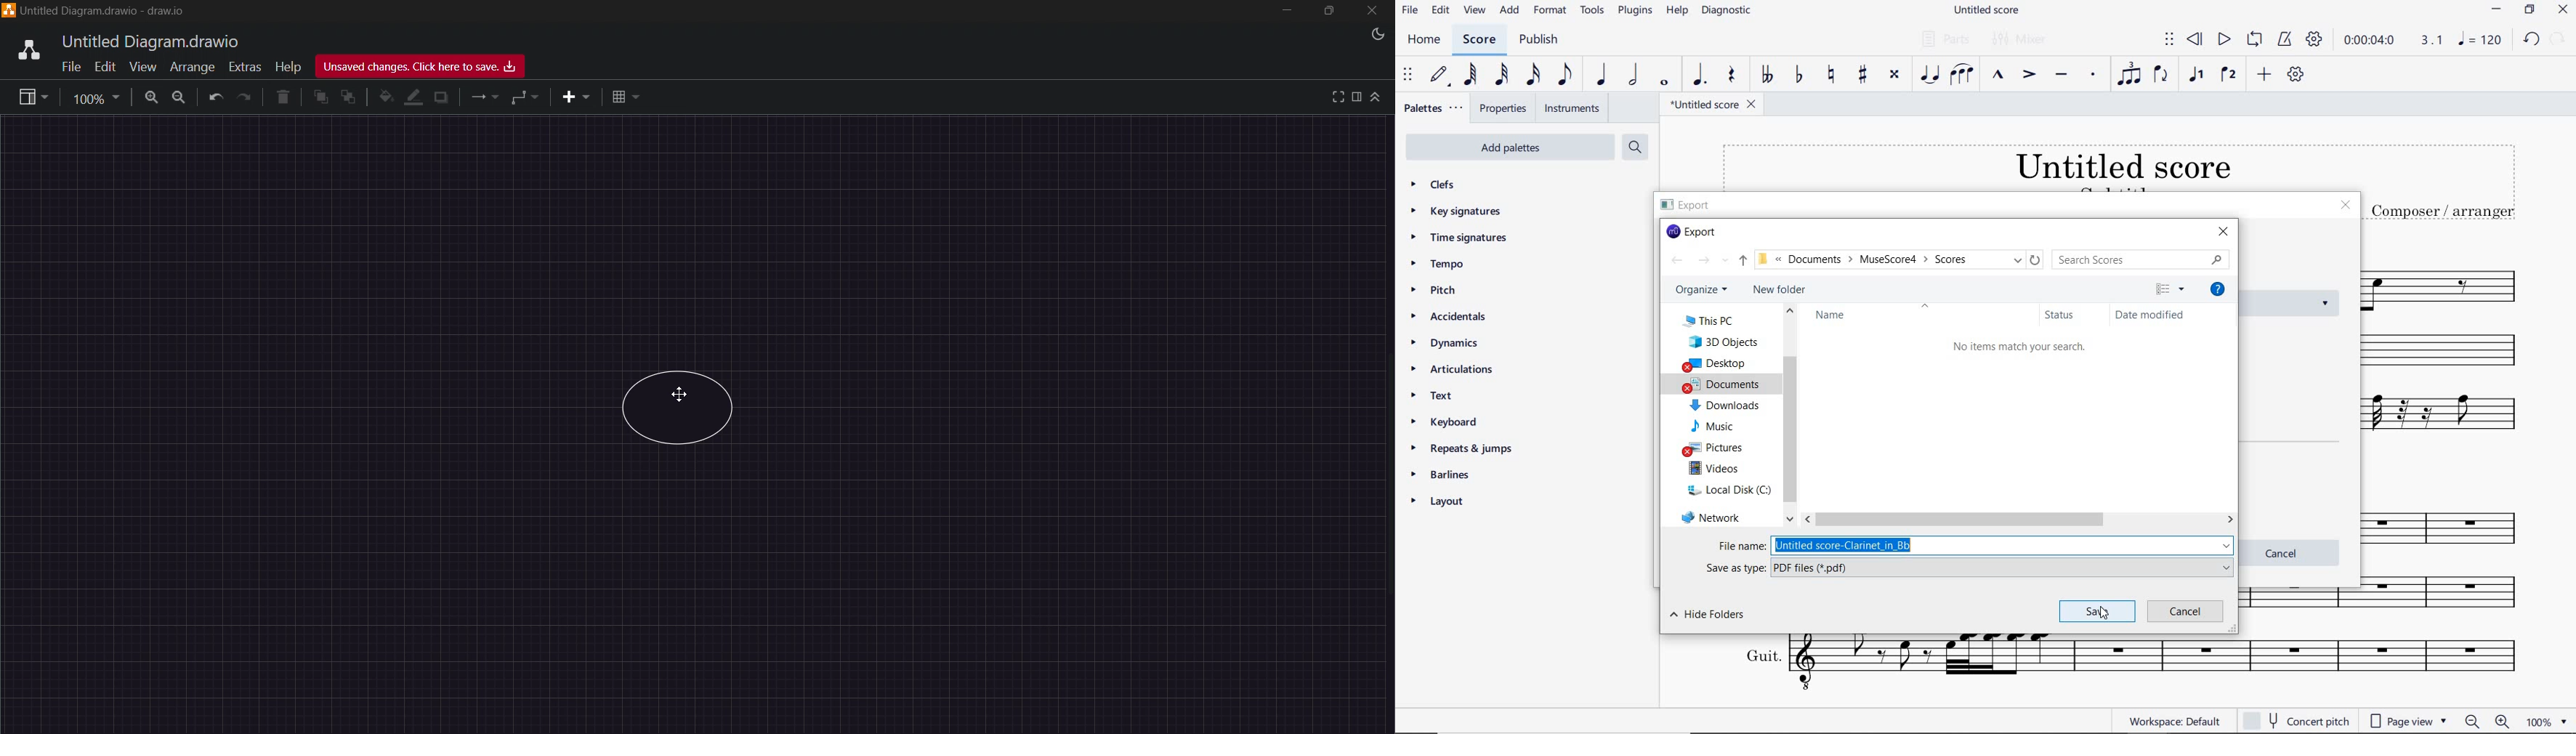 The height and width of the screenshot is (756, 2576). I want to click on extras, so click(245, 65).